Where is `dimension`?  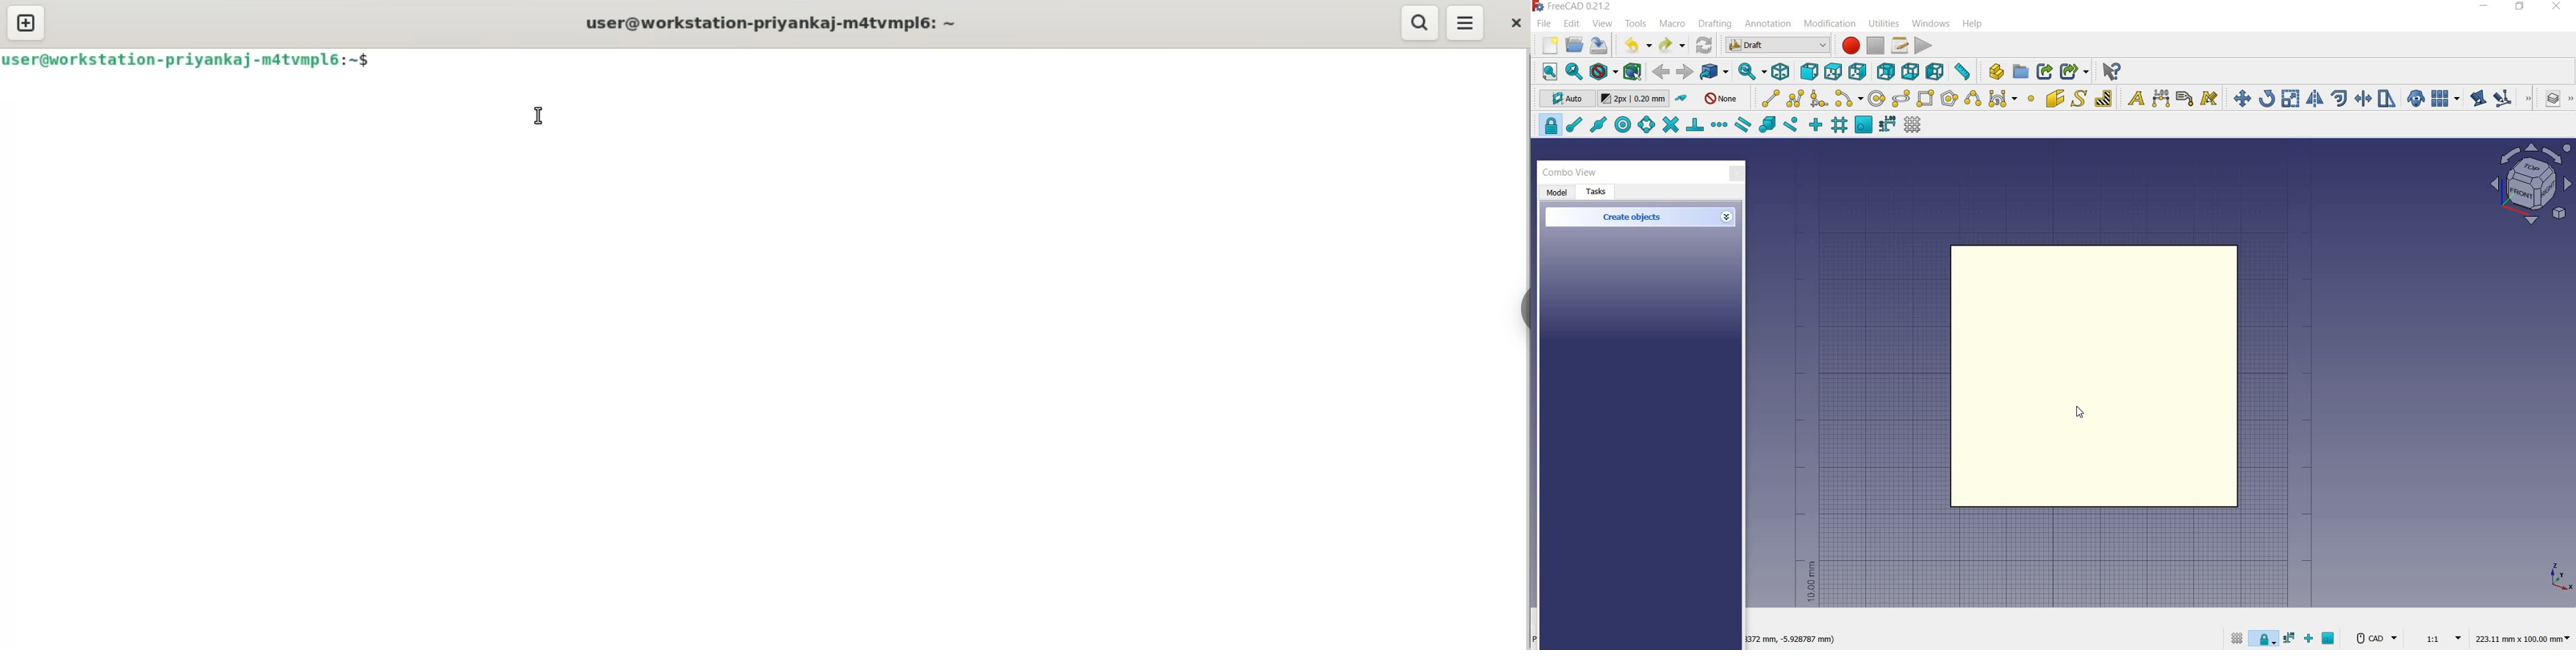 dimension is located at coordinates (2526, 639).